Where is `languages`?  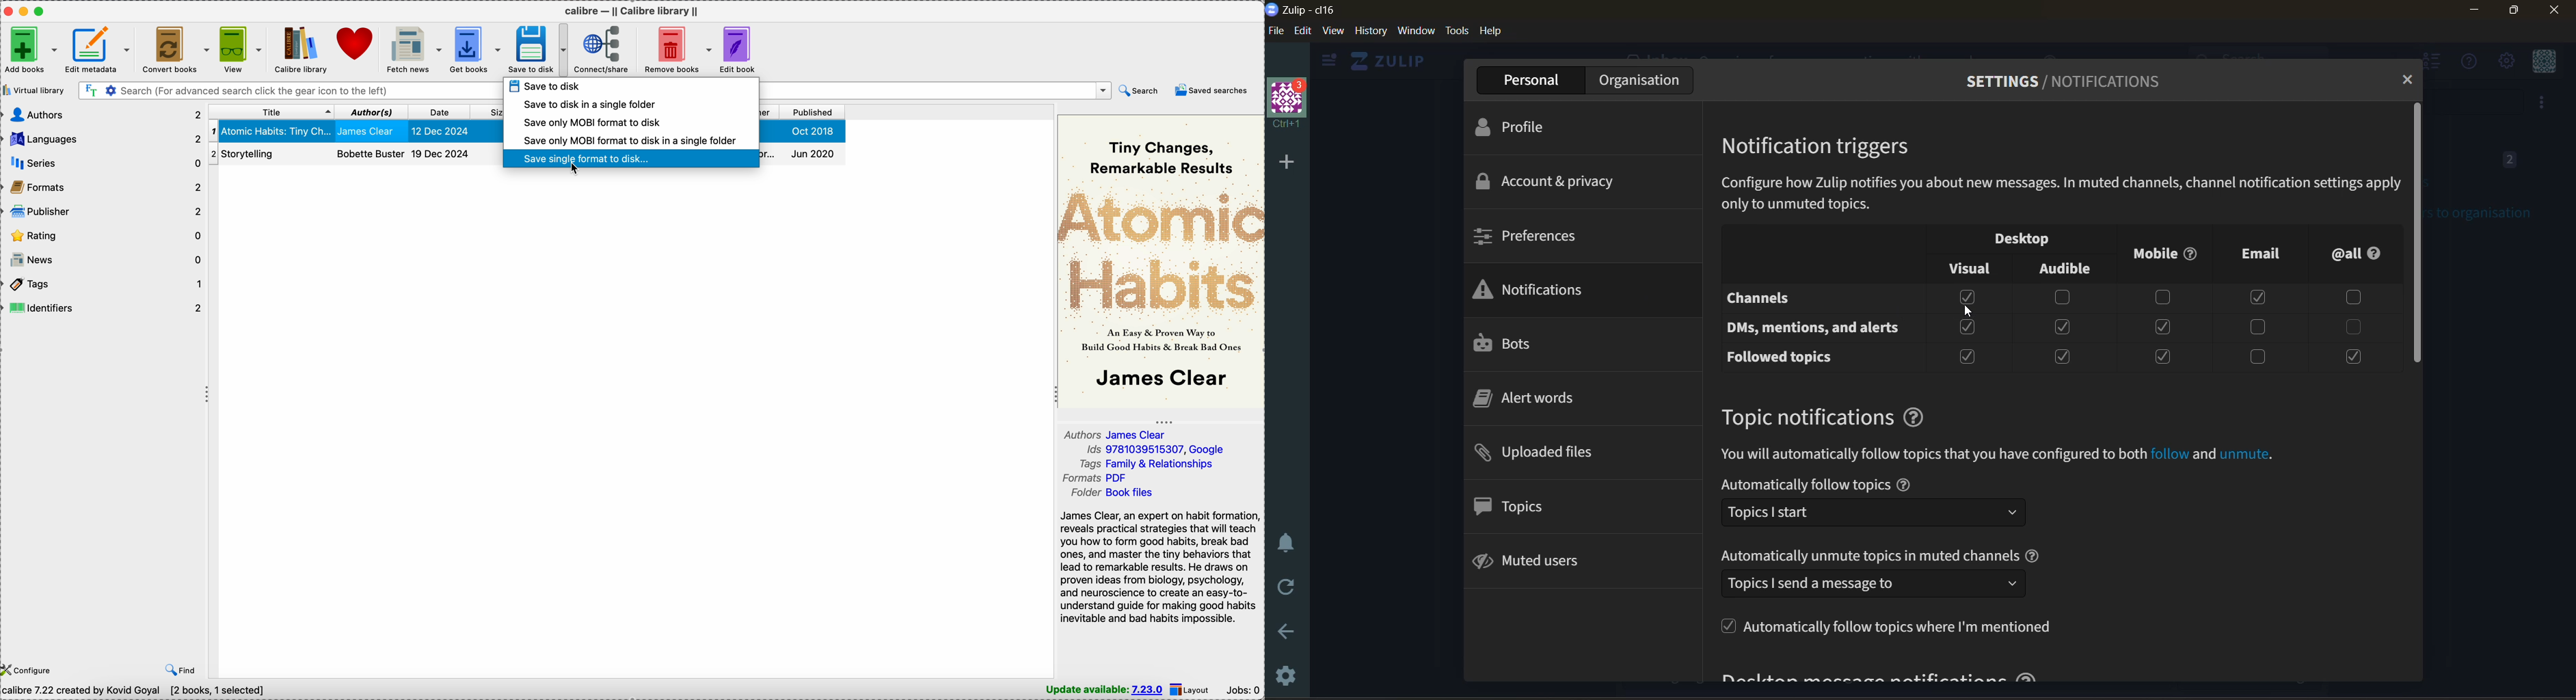 languages is located at coordinates (102, 140).